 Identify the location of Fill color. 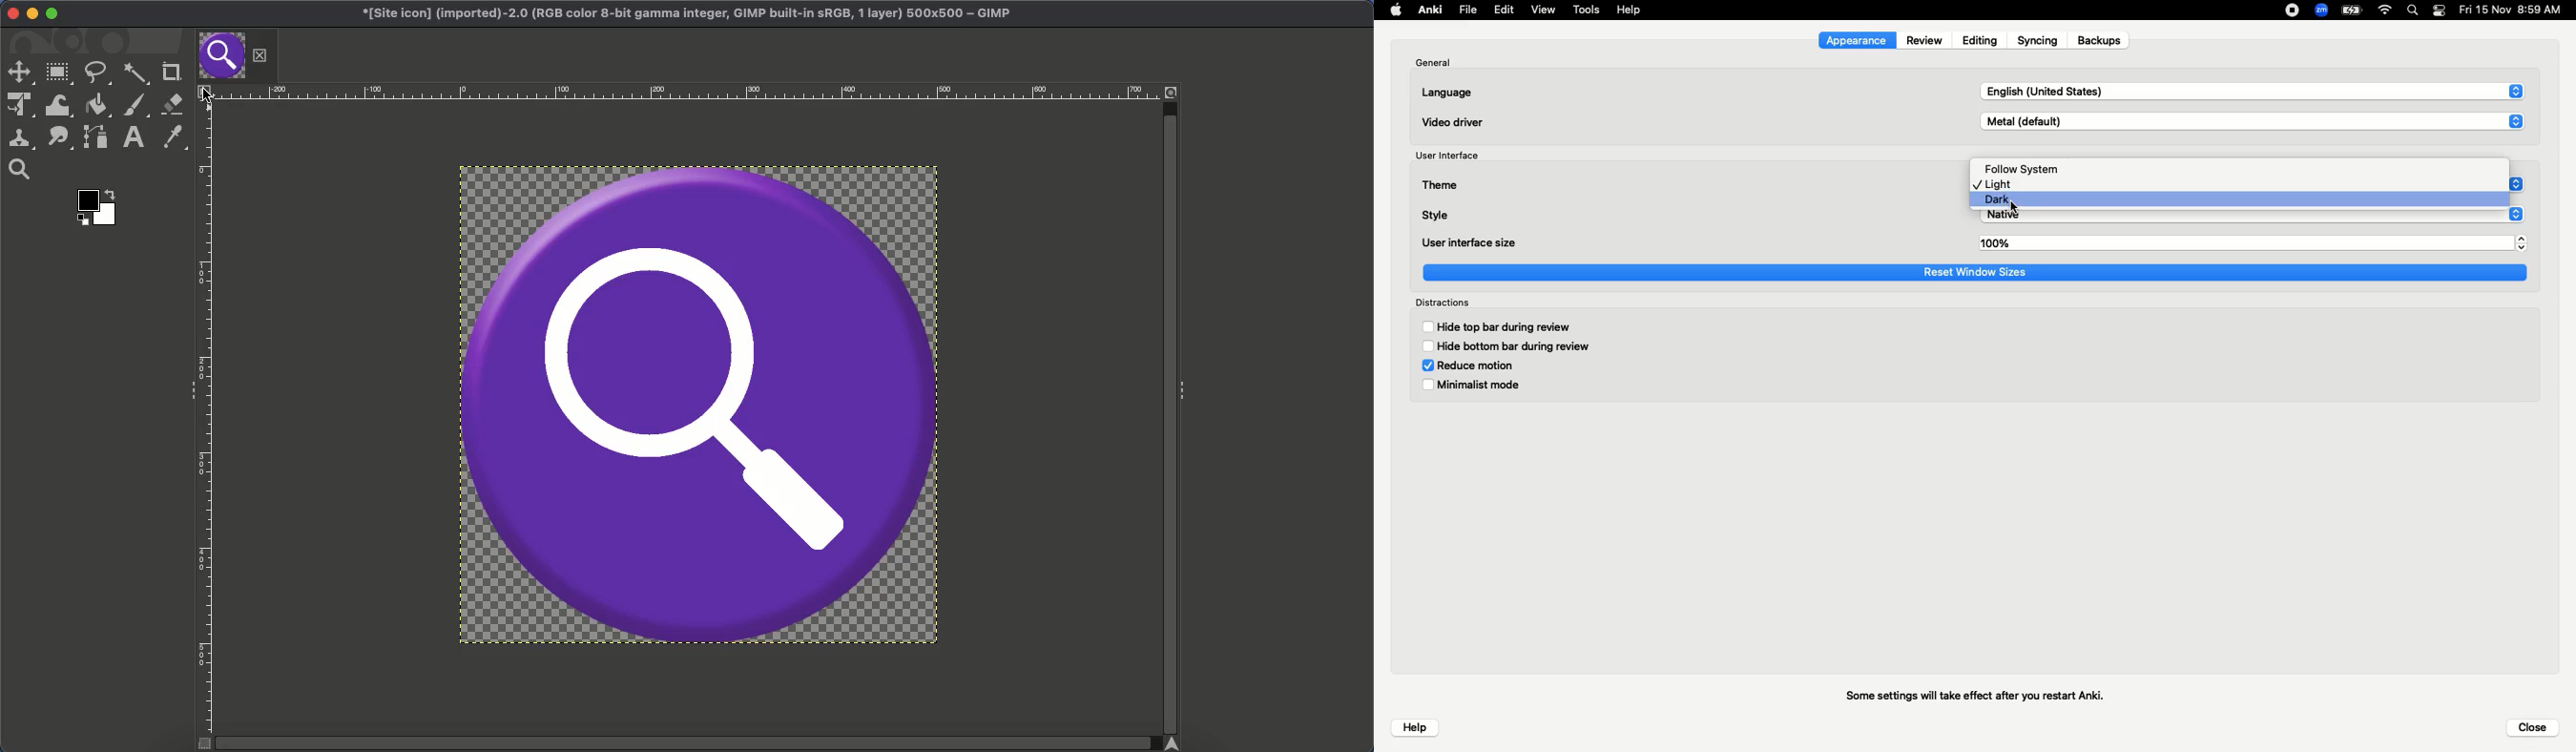
(95, 106).